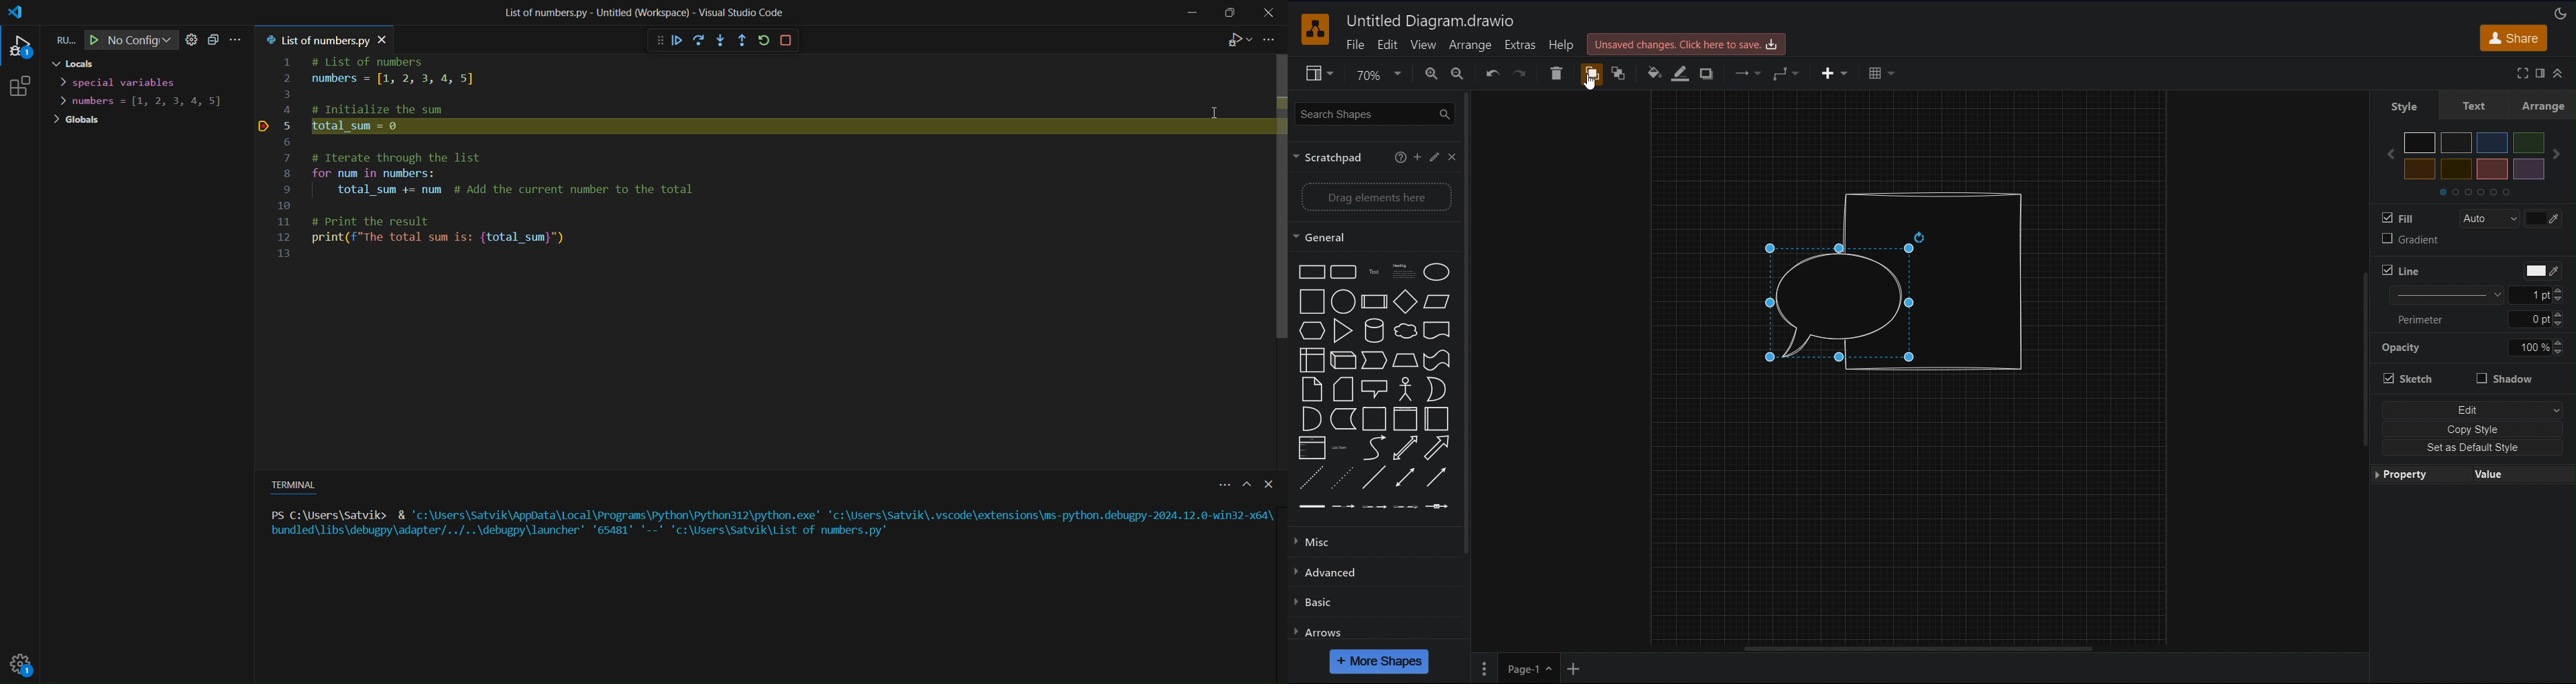 The width and height of the screenshot is (2576, 700). Describe the element at coordinates (1451, 157) in the screenshot. I see `Close scratchpad` at that location.